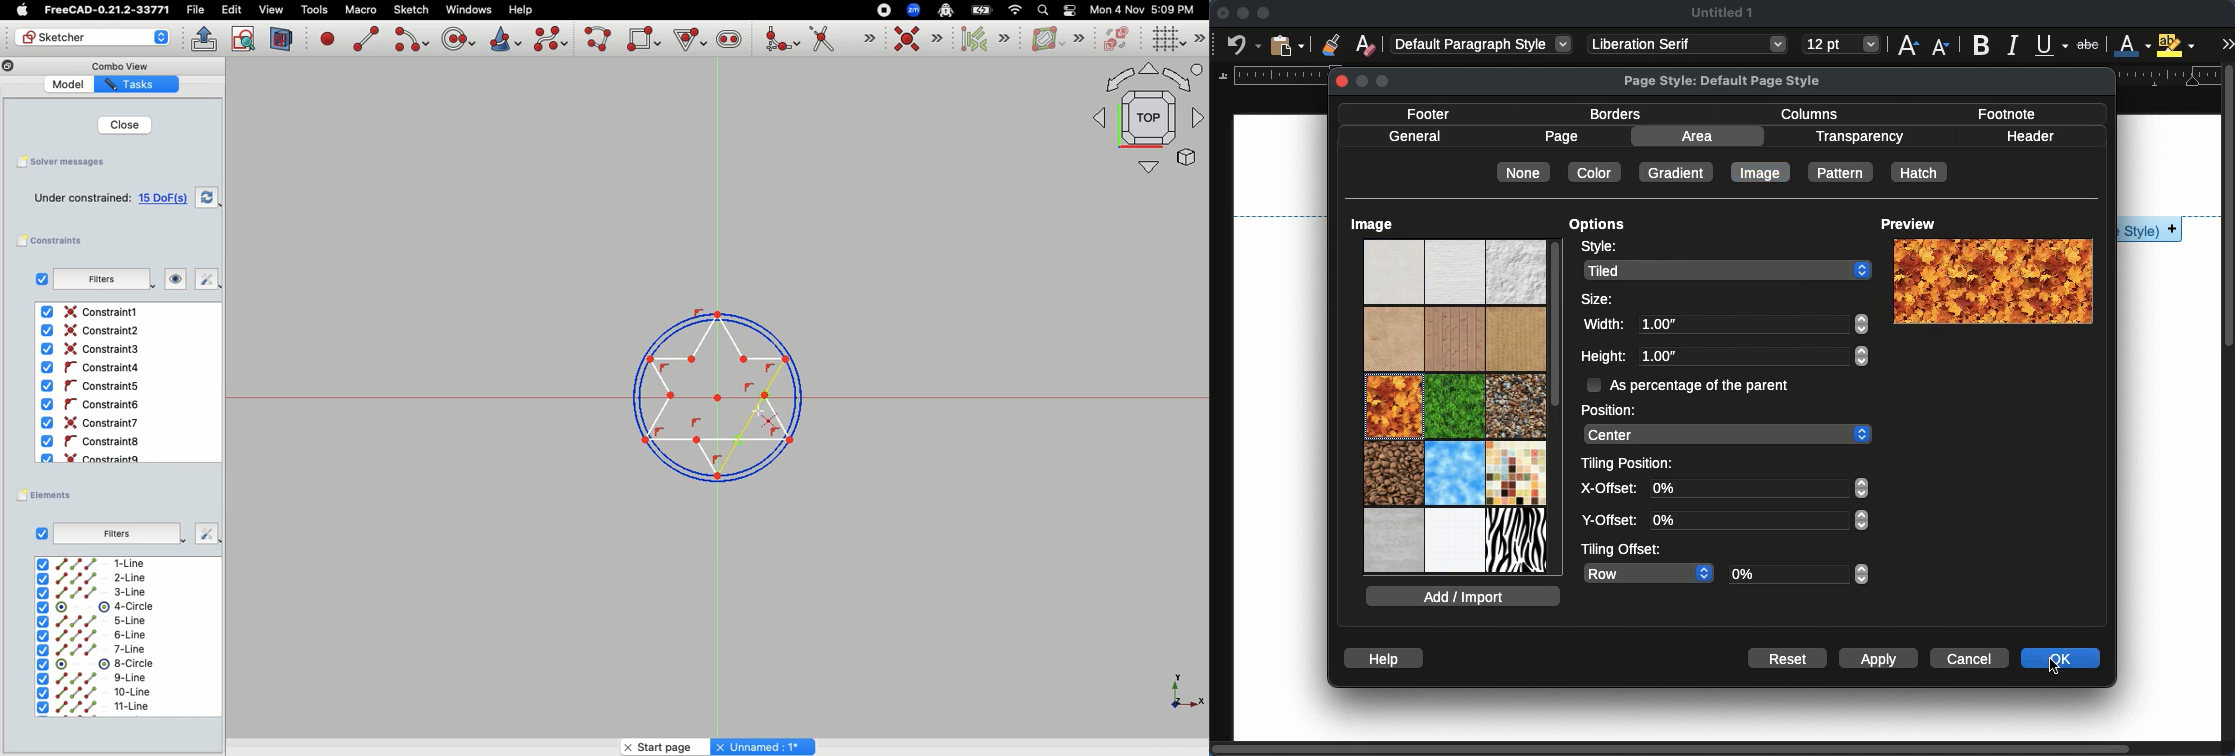 This screenshot has height=756, width=2240. What do you see at coordinates (99, 279) in the screenshot?
I see `Filters` at bounding box center [99, 279].